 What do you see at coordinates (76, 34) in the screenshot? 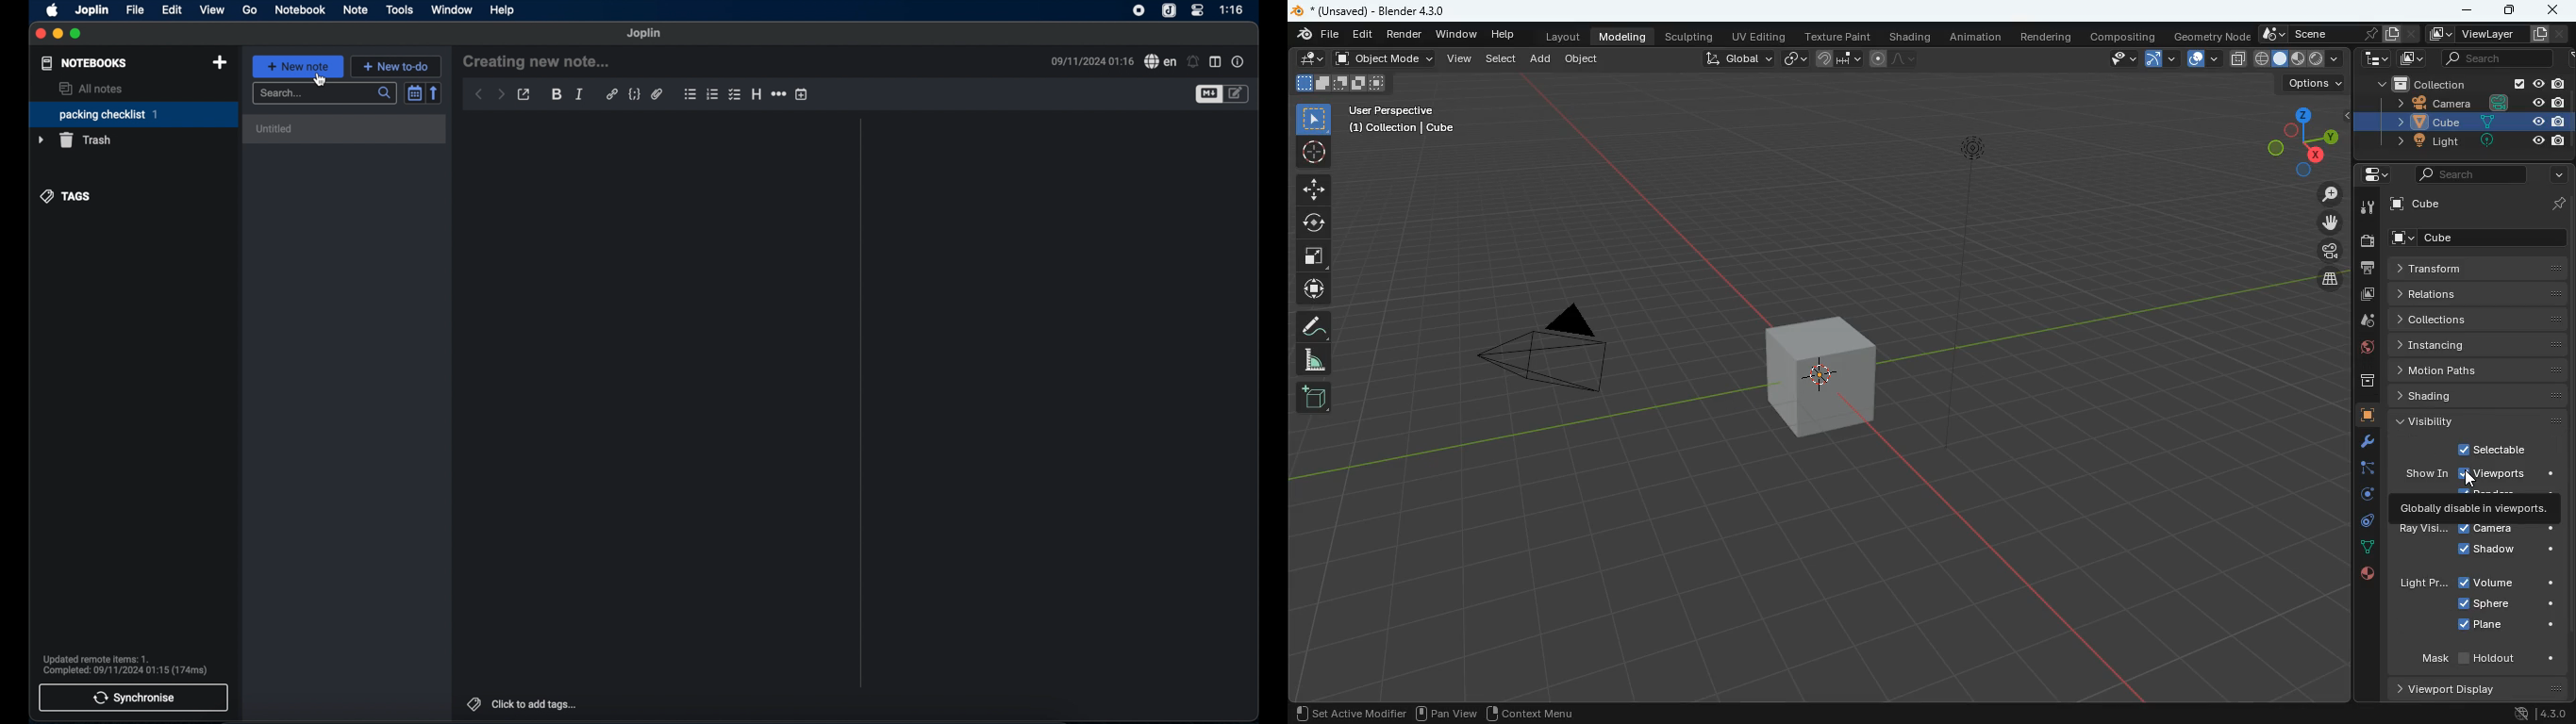
I see `maximize` at bounding box center [76, 34].